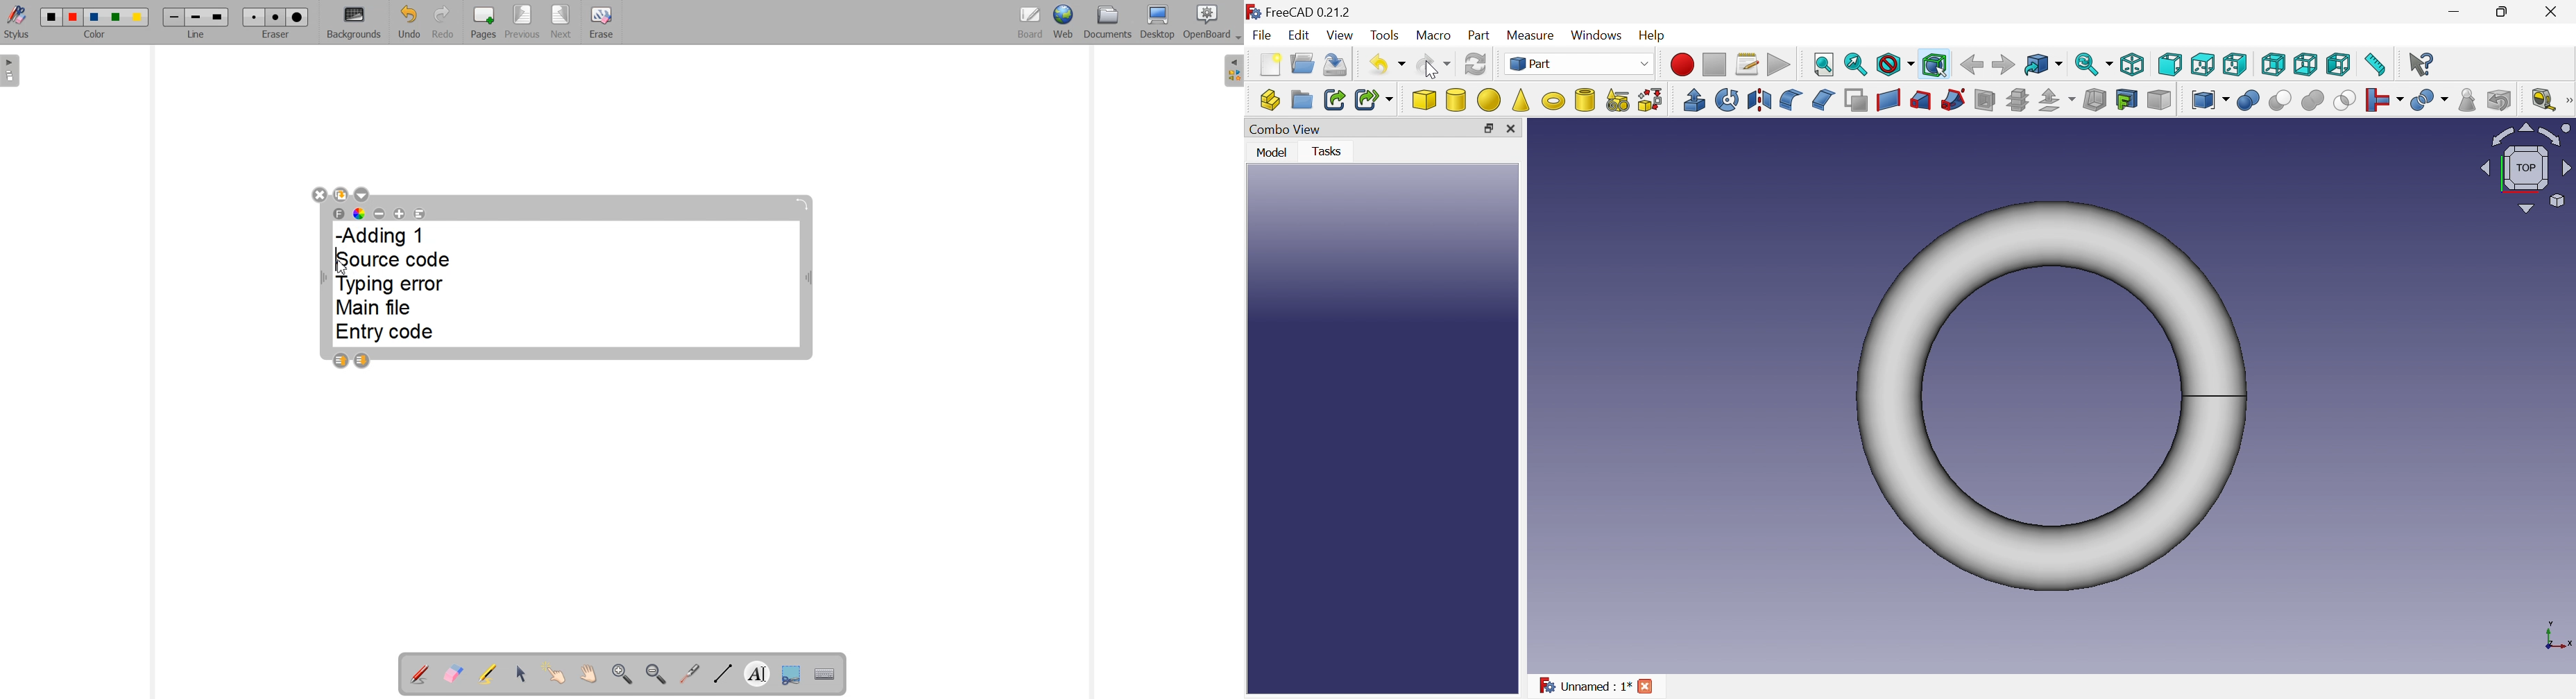 The image size is (2576, 700). What do you see at coordinates (1261, 35) in the screenshot?
I see `File` at bounding box center [1261, 35].